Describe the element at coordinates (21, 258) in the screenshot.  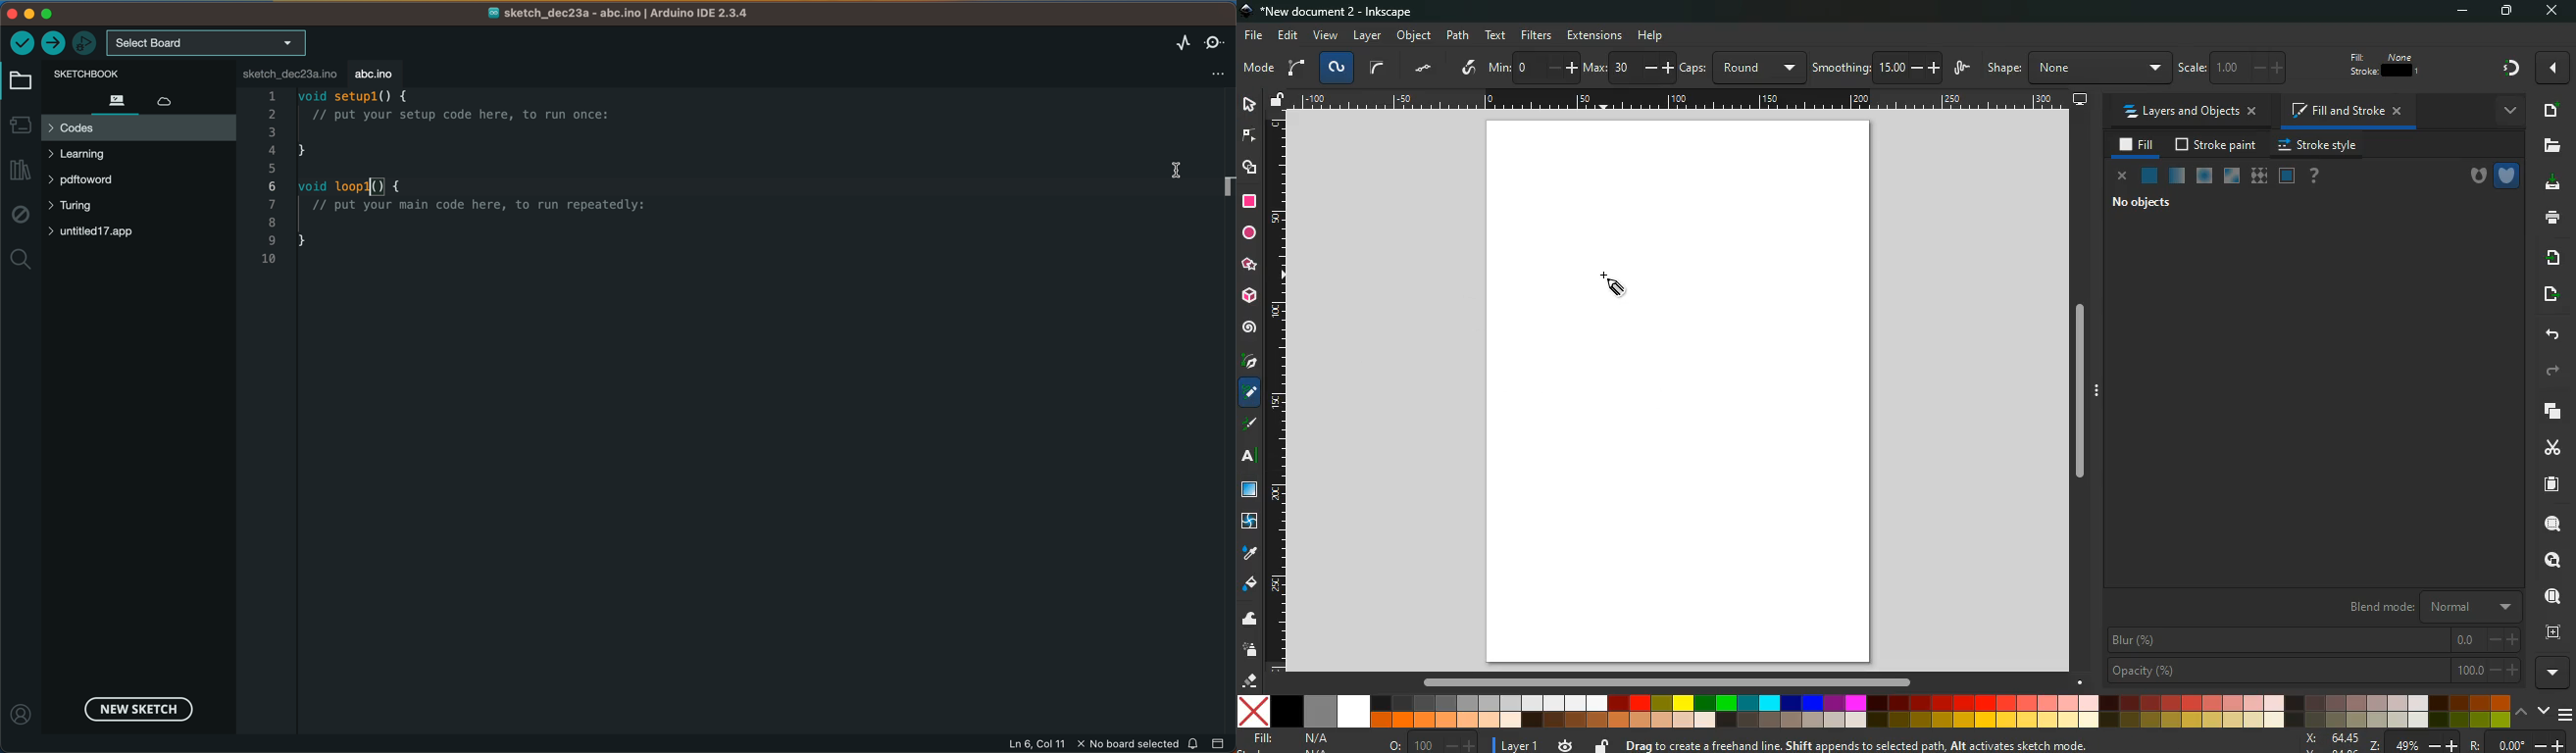
I see `search` at that location.